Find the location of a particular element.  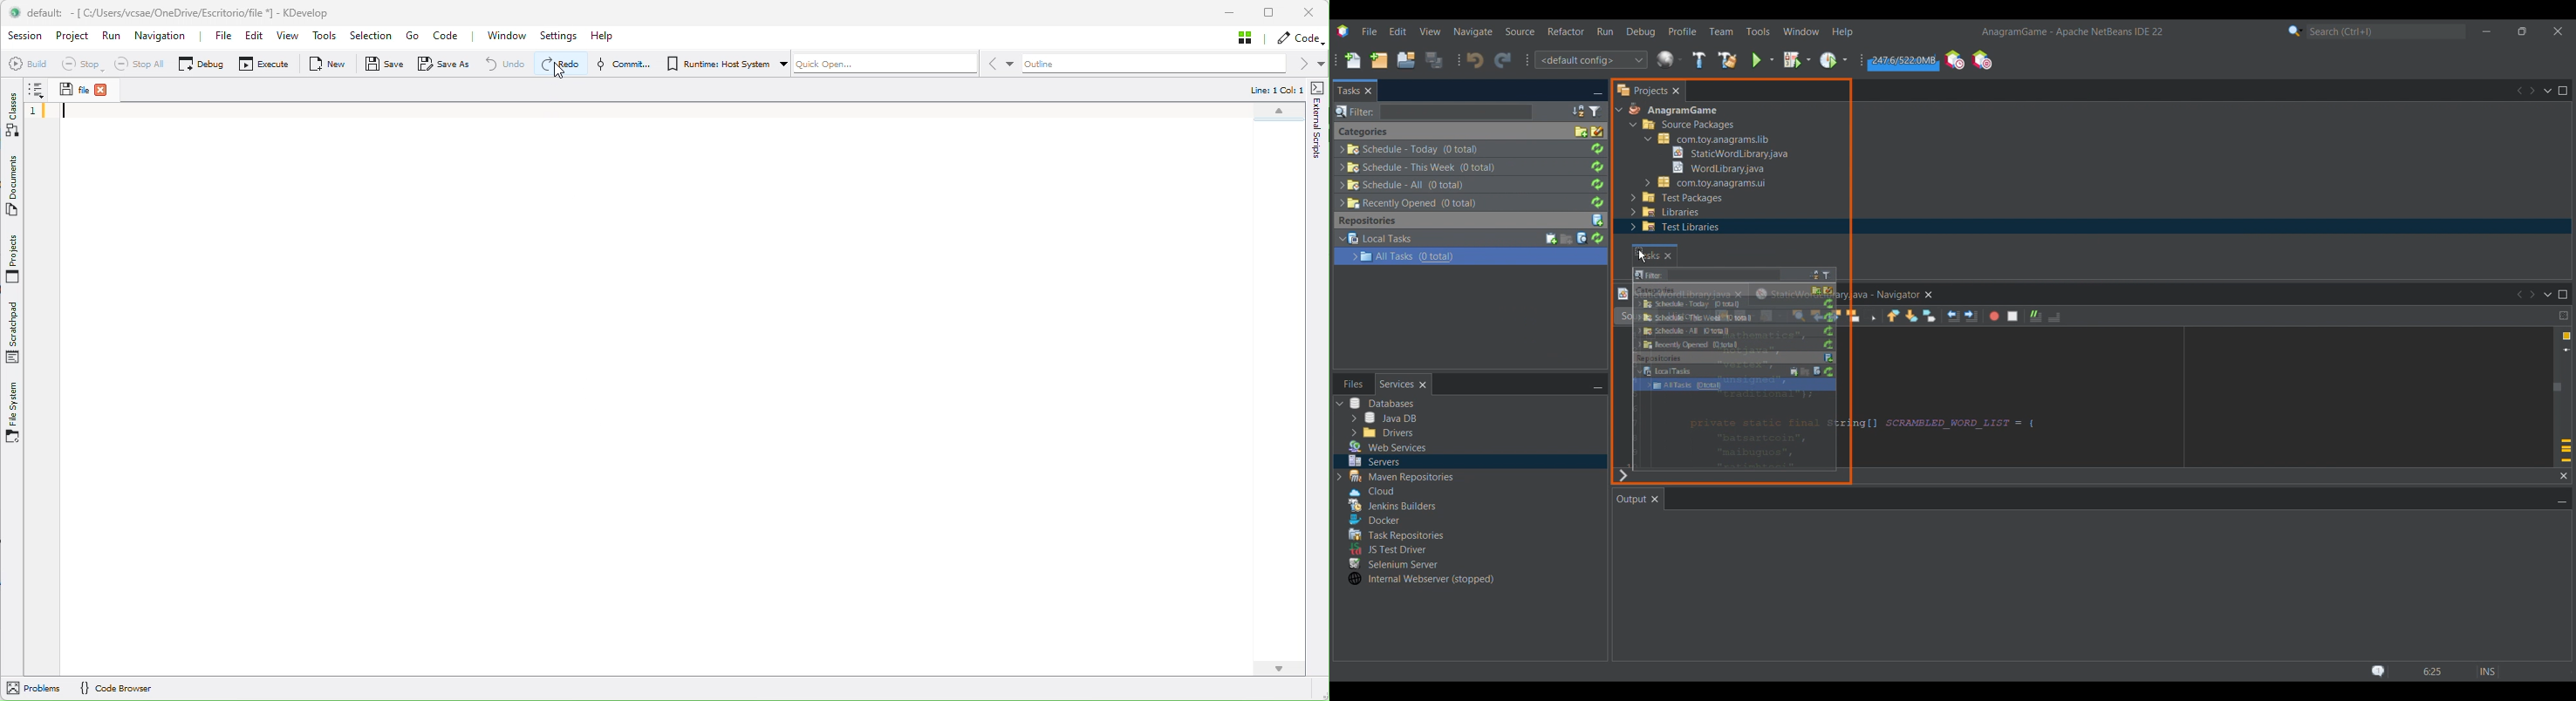

Uncomment is located at coordinates (2054, 317).